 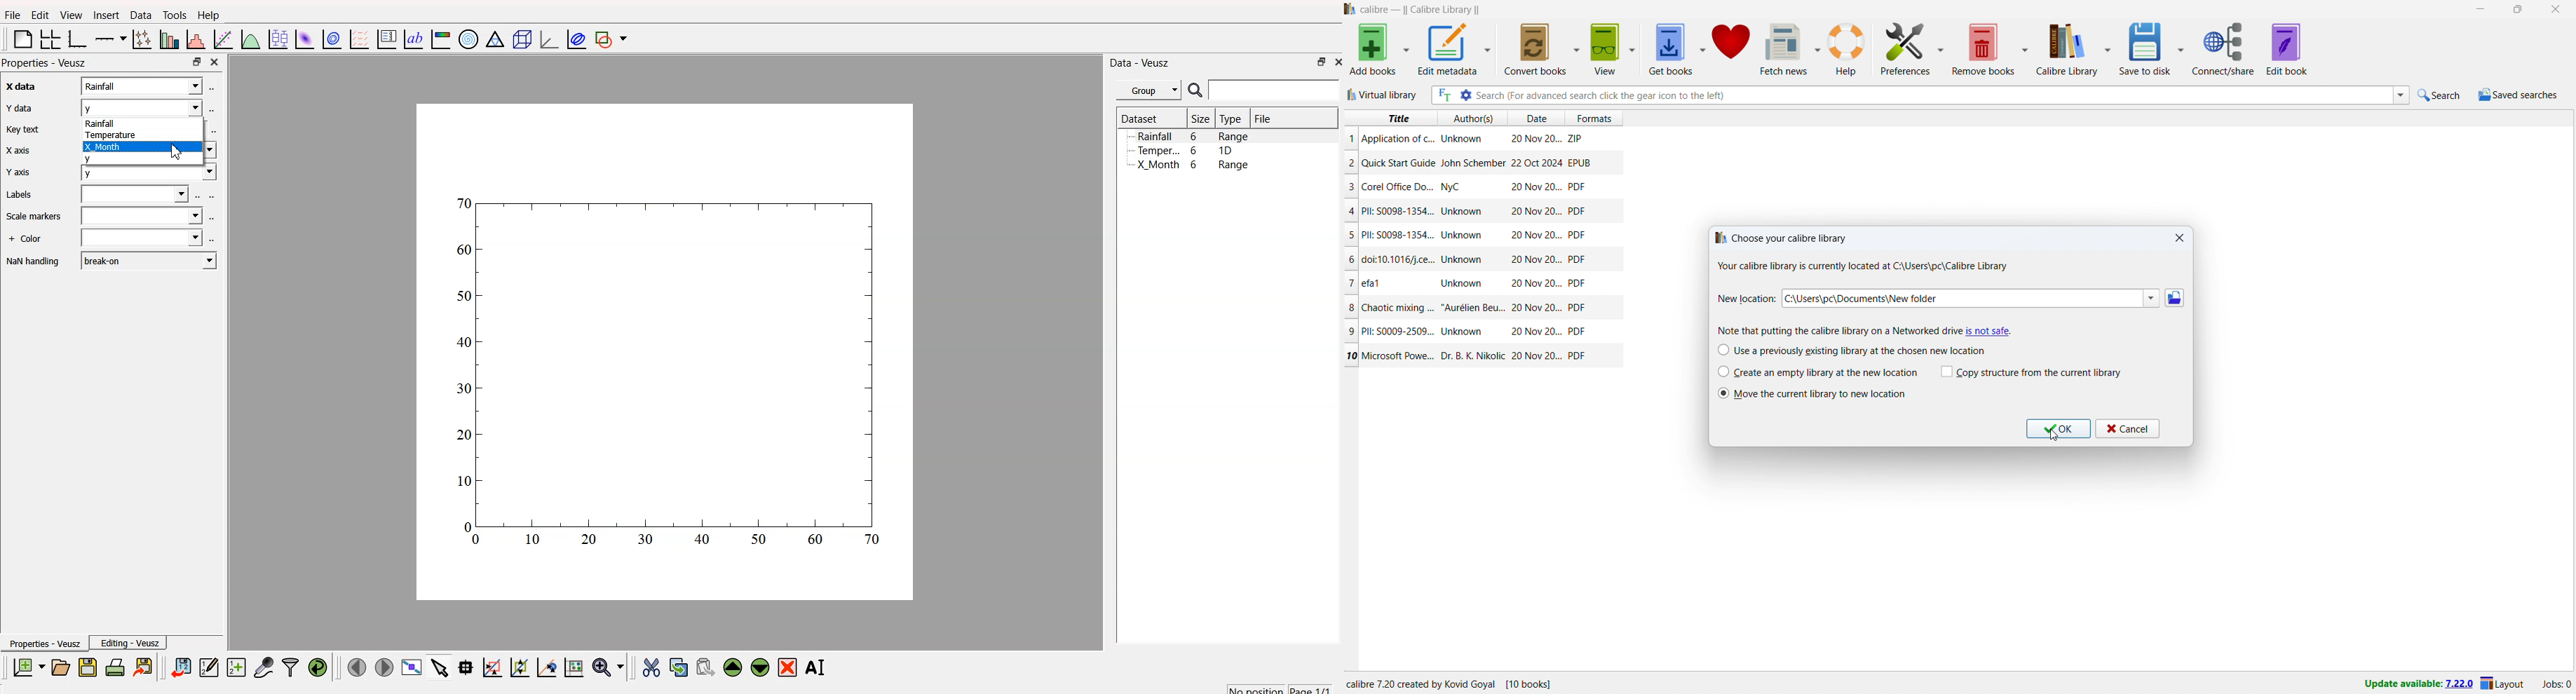 I want to click on move the current library to the new location, so click(x=1823, y=394).